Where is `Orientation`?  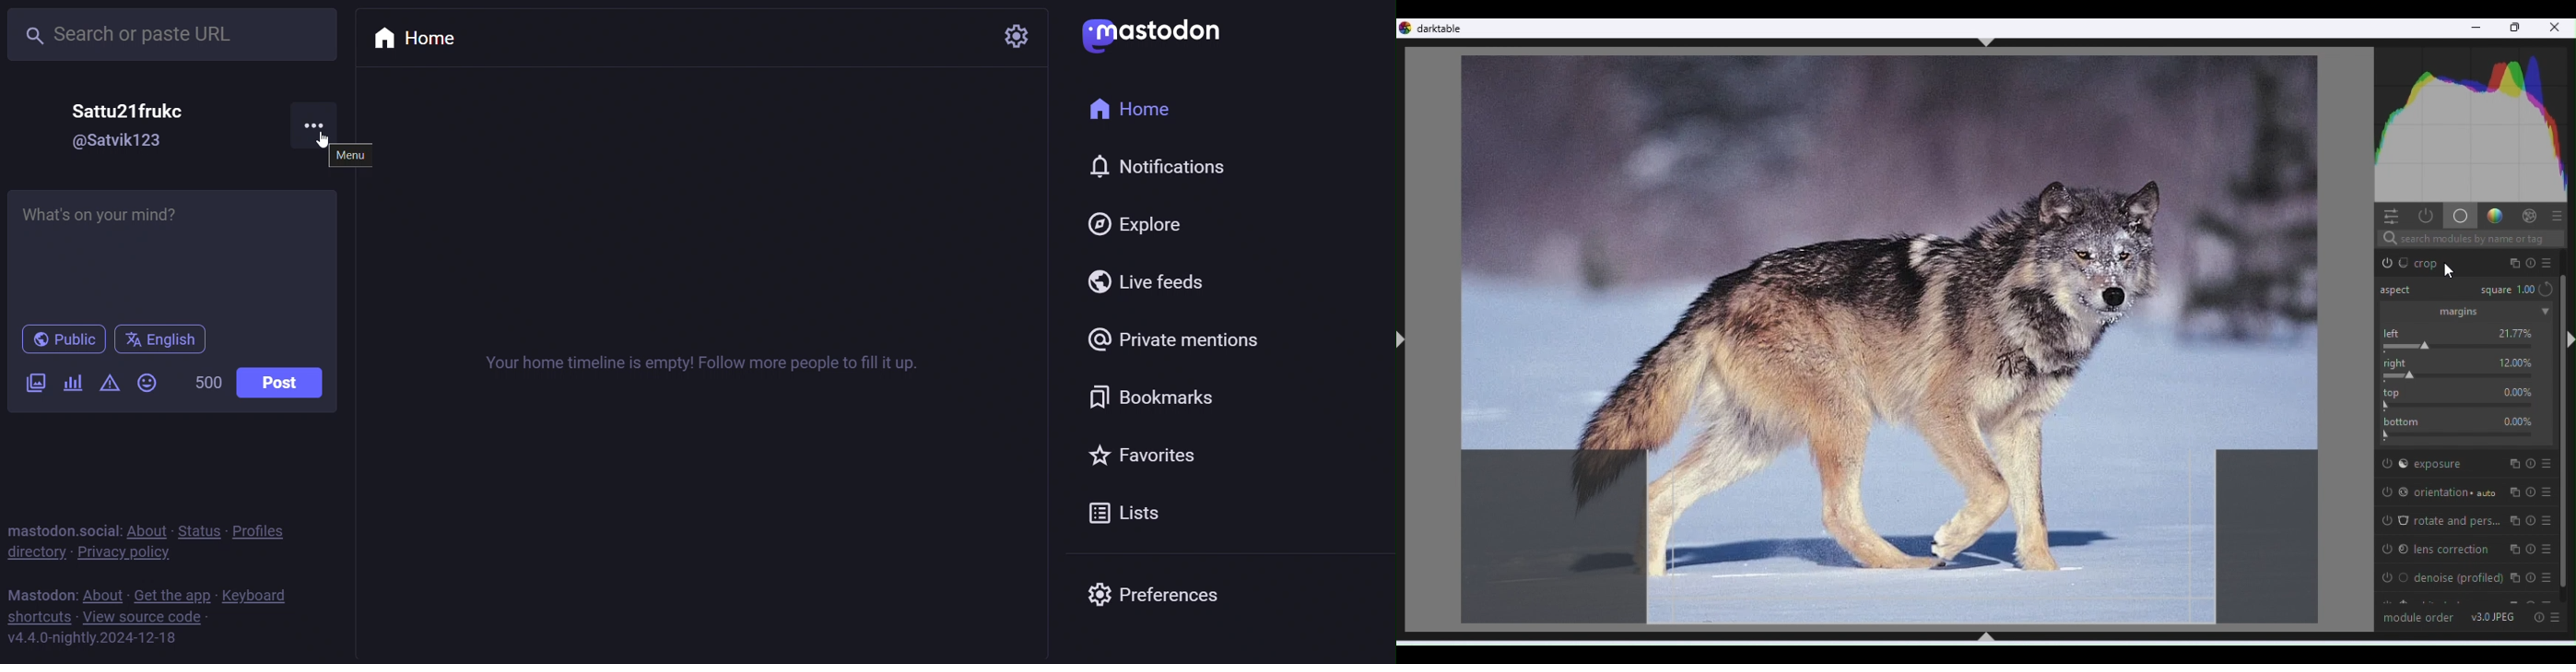
Orientation is located at coordinates (2464, 489).